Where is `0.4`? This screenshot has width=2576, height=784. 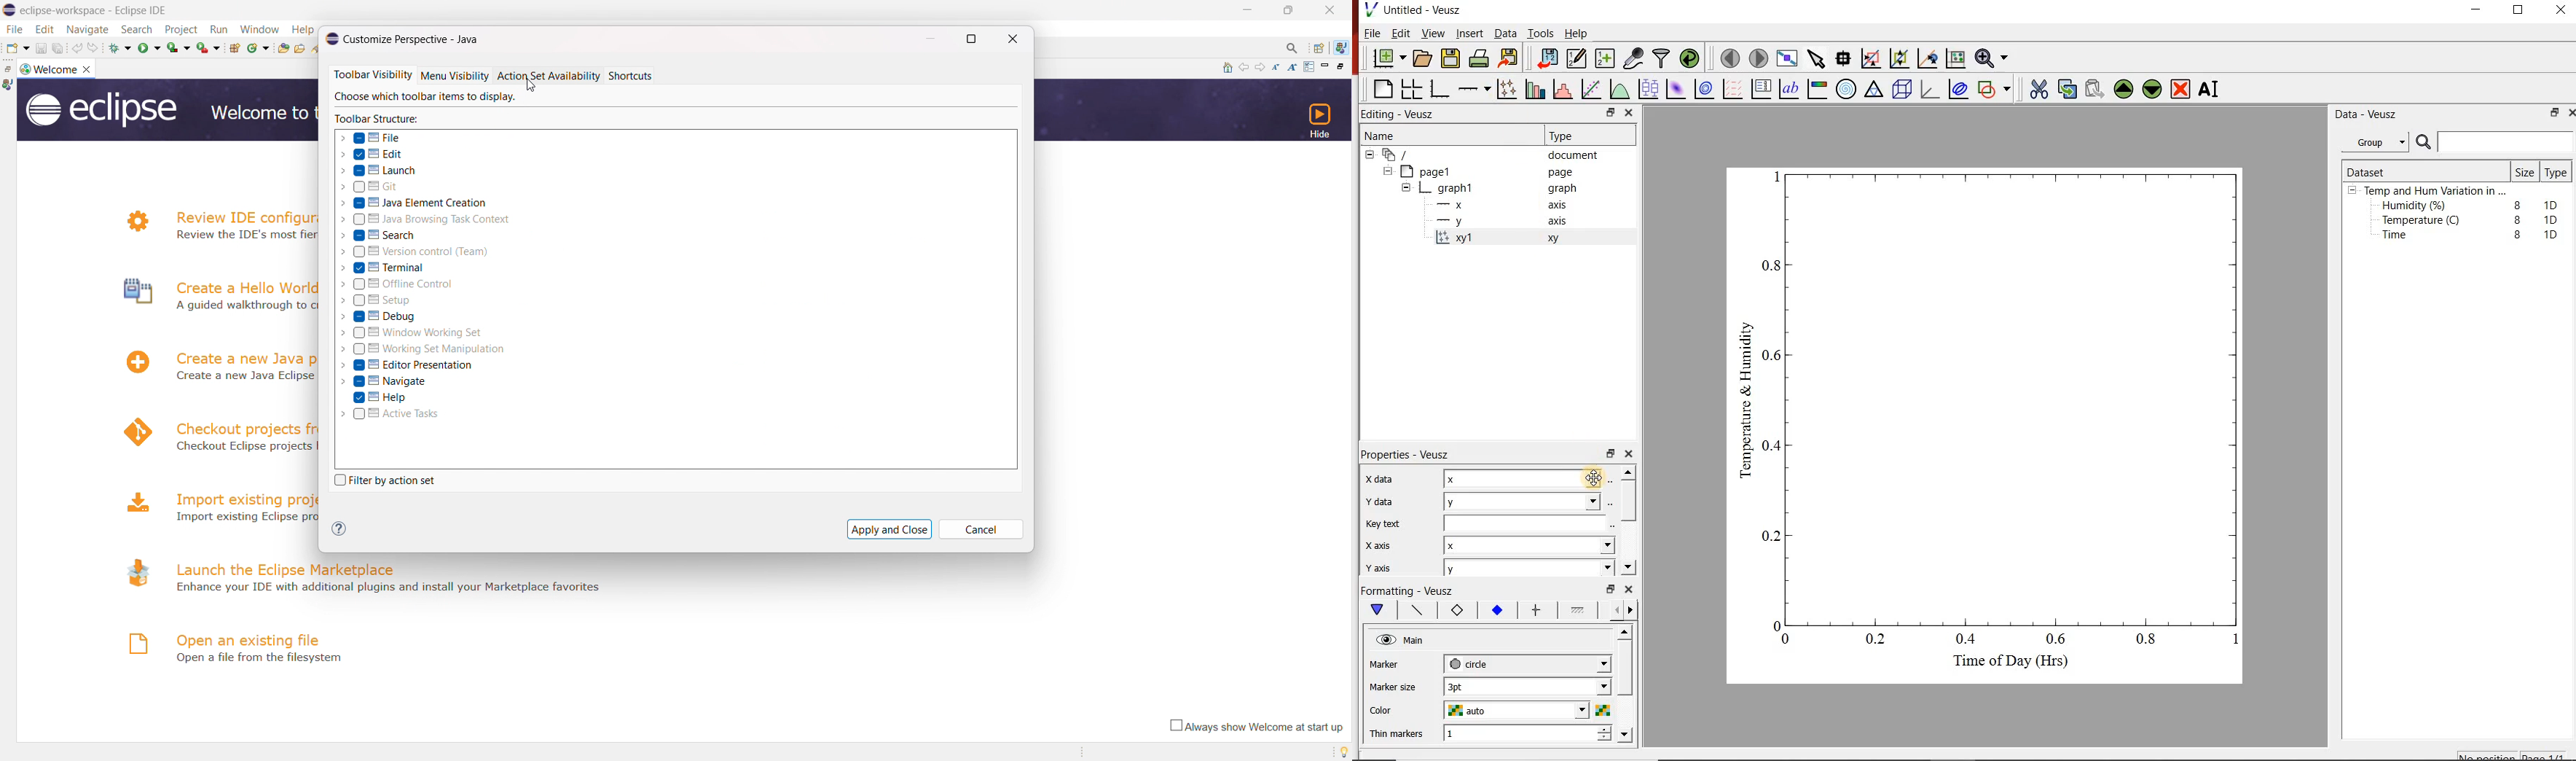 0.4 is located at coordinates (1773, 445).